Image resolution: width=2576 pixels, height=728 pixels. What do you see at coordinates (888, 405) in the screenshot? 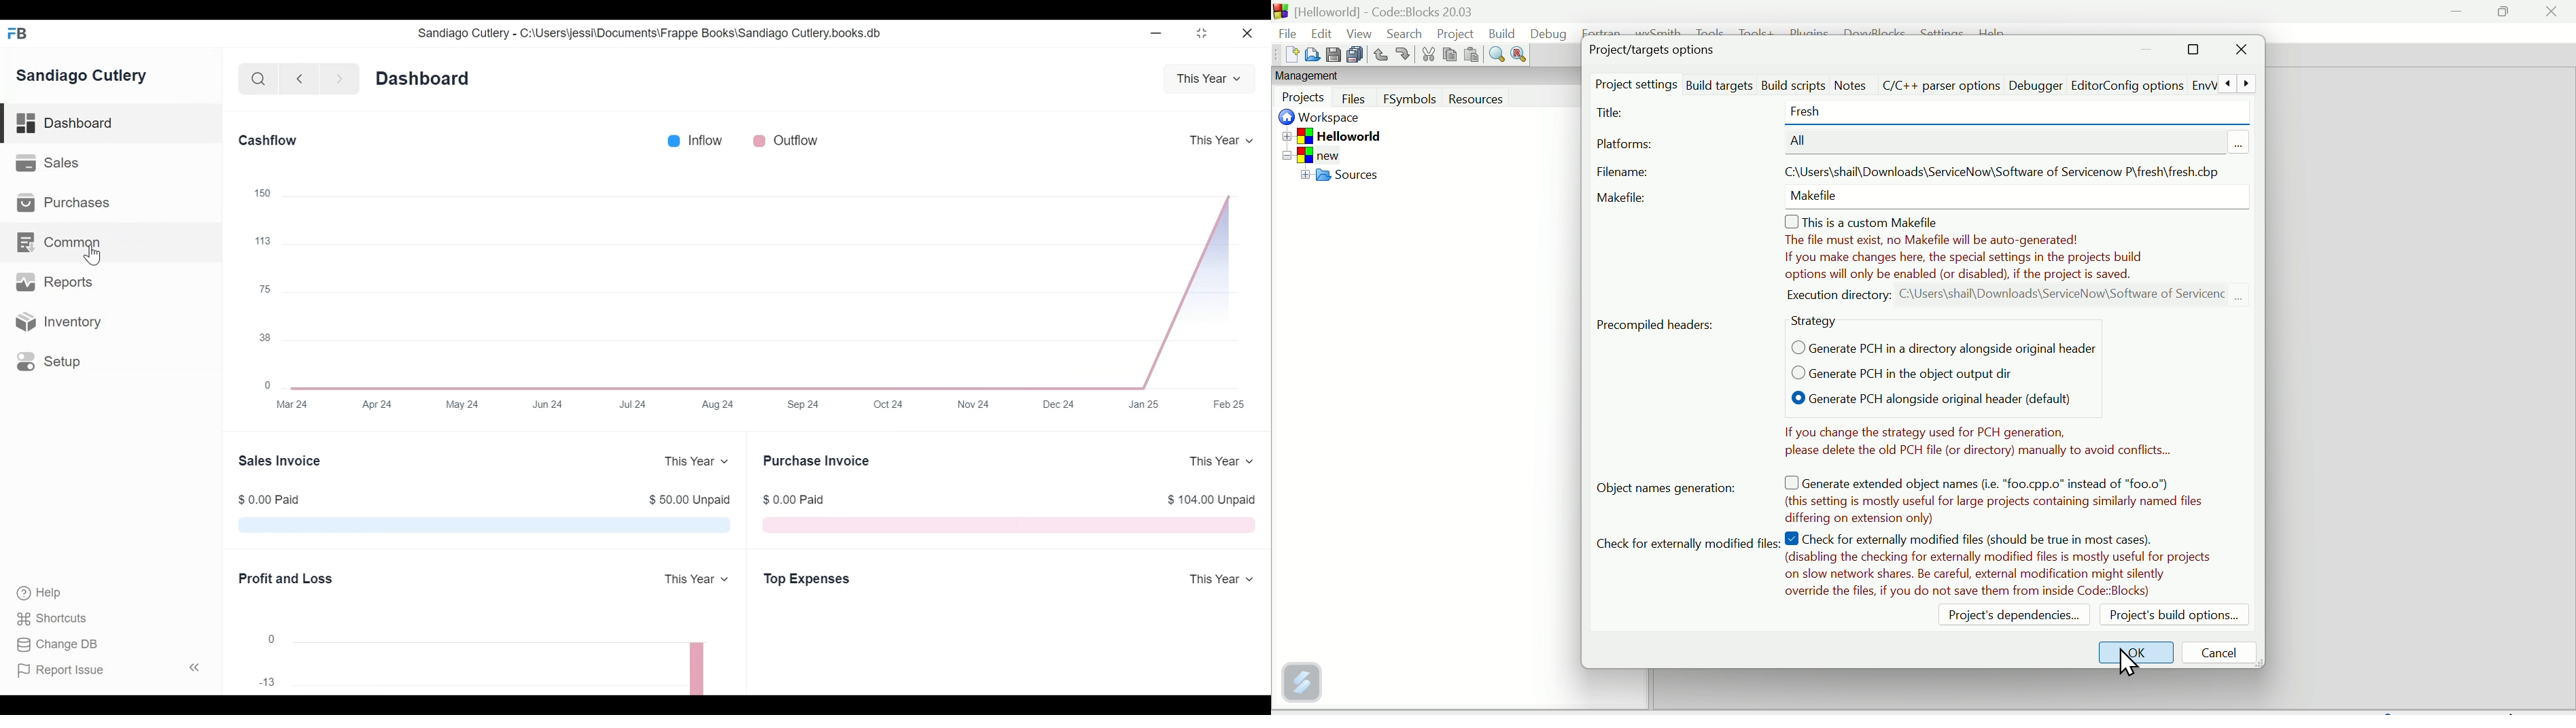
I see `Oct 24` at bounding box center [888, 405].